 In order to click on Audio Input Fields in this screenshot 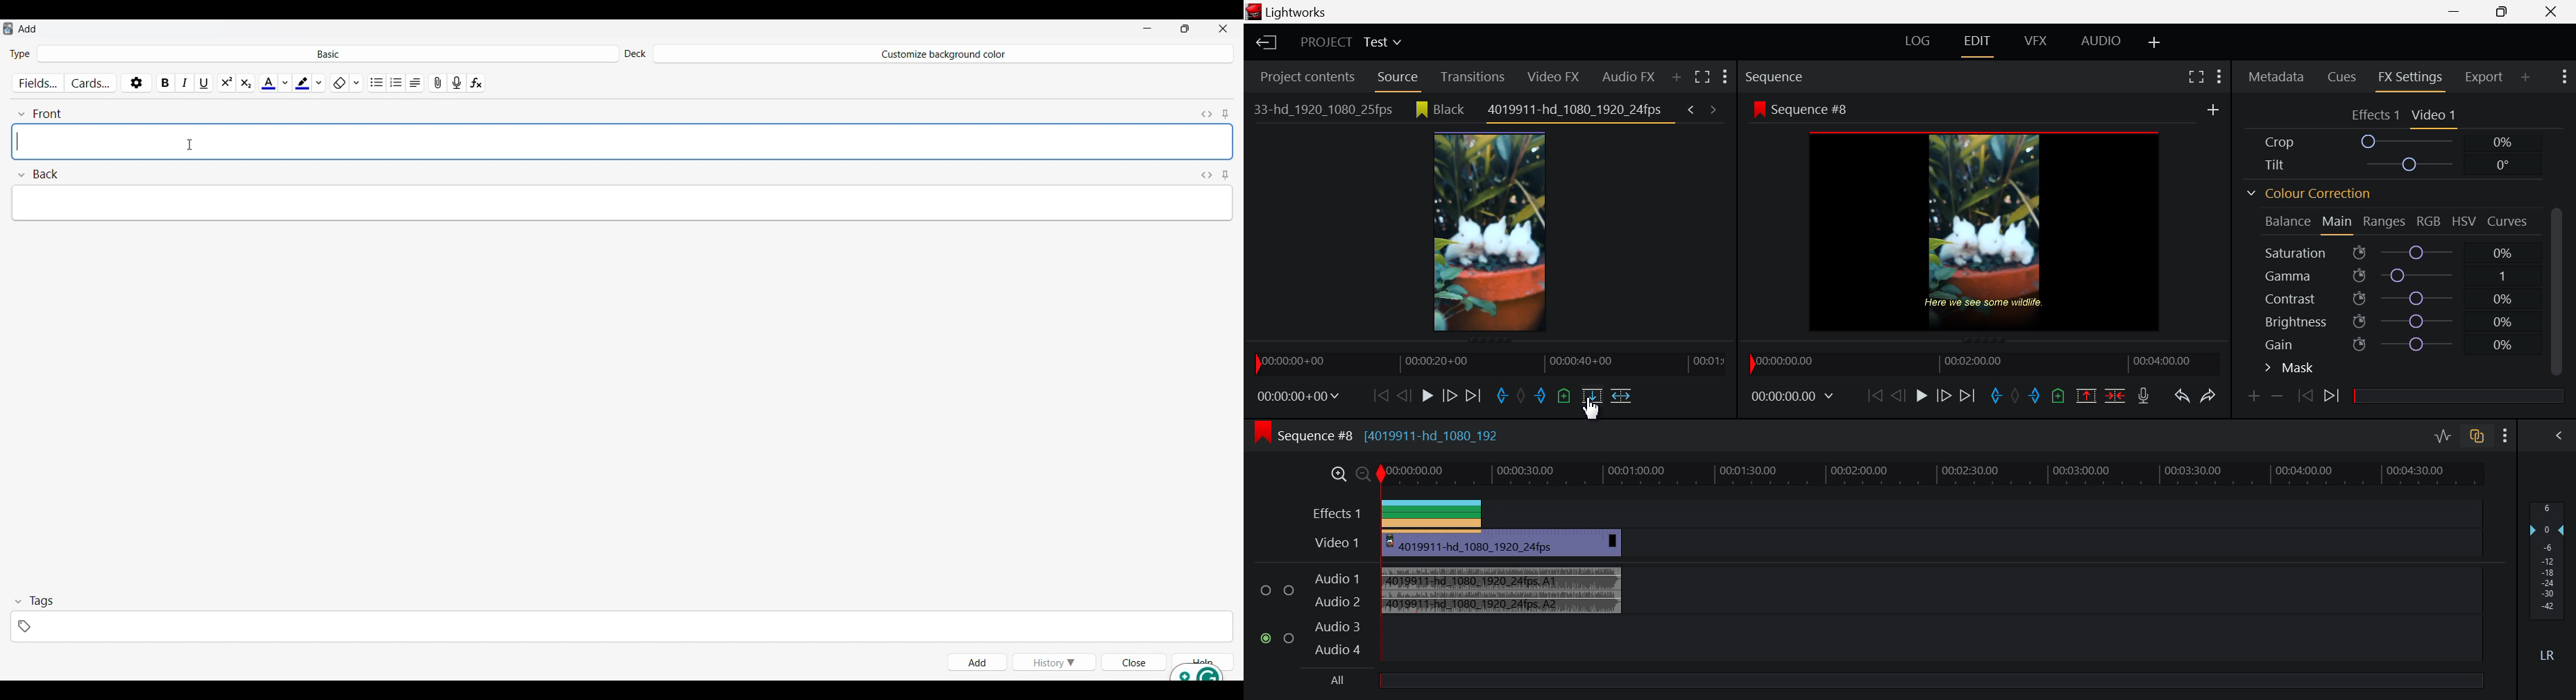, I will do `click(1311, 612)`.